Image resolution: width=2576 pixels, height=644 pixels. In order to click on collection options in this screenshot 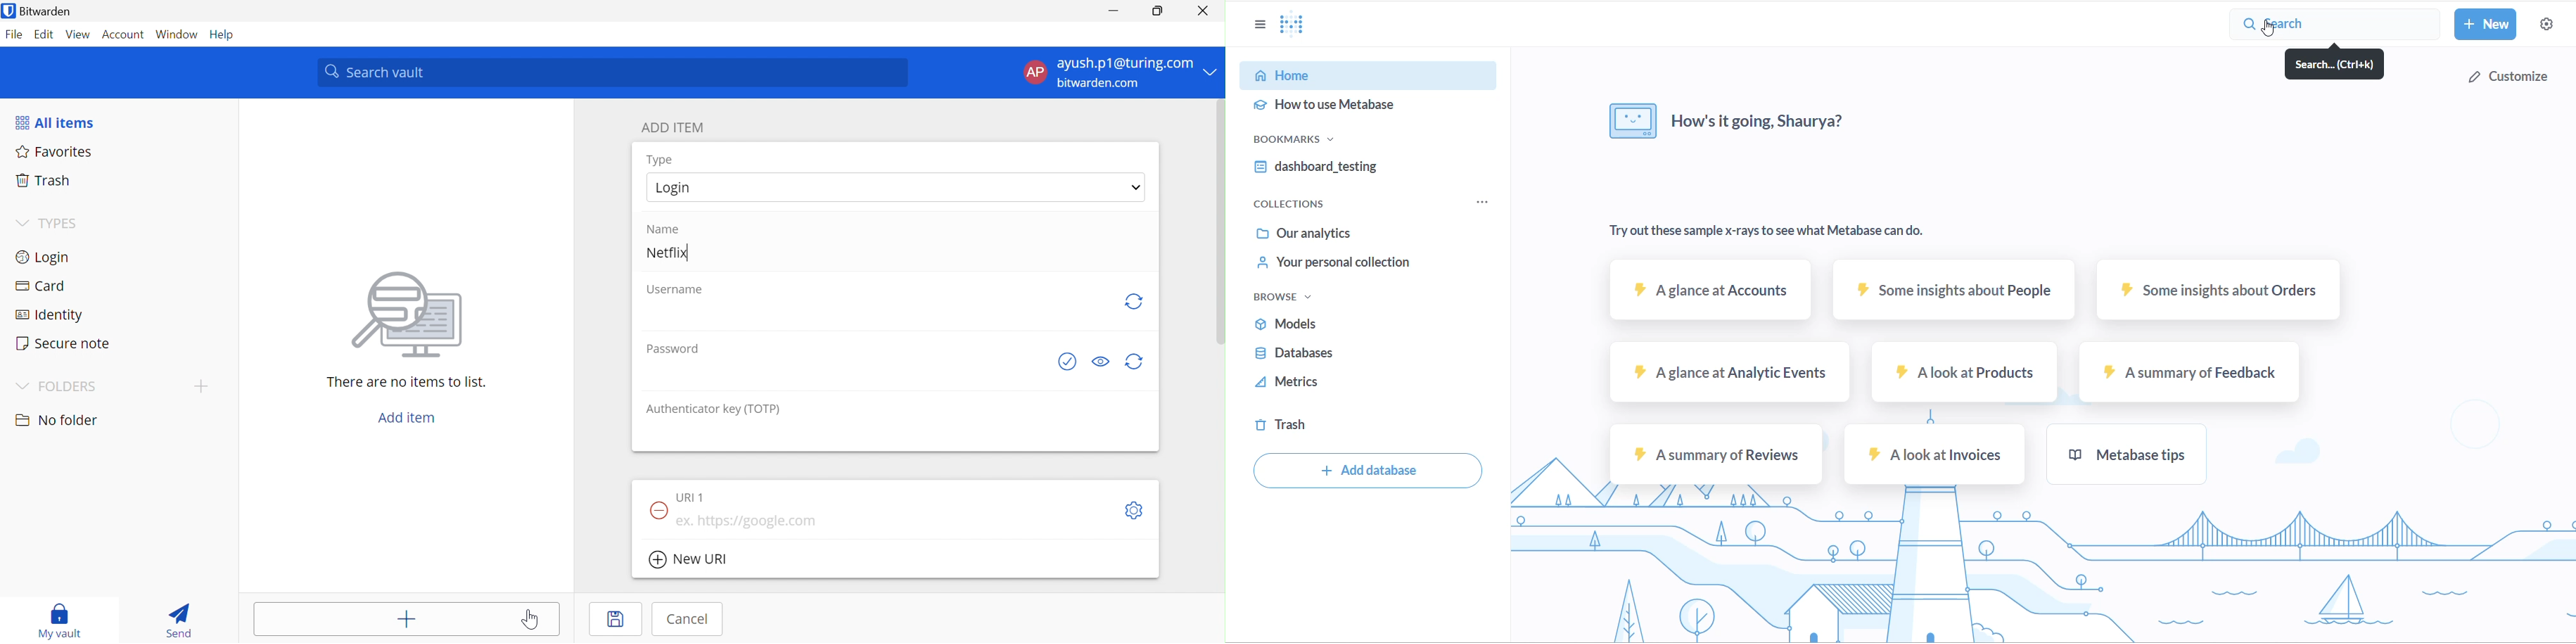, I will do `click(1481, 203)`.